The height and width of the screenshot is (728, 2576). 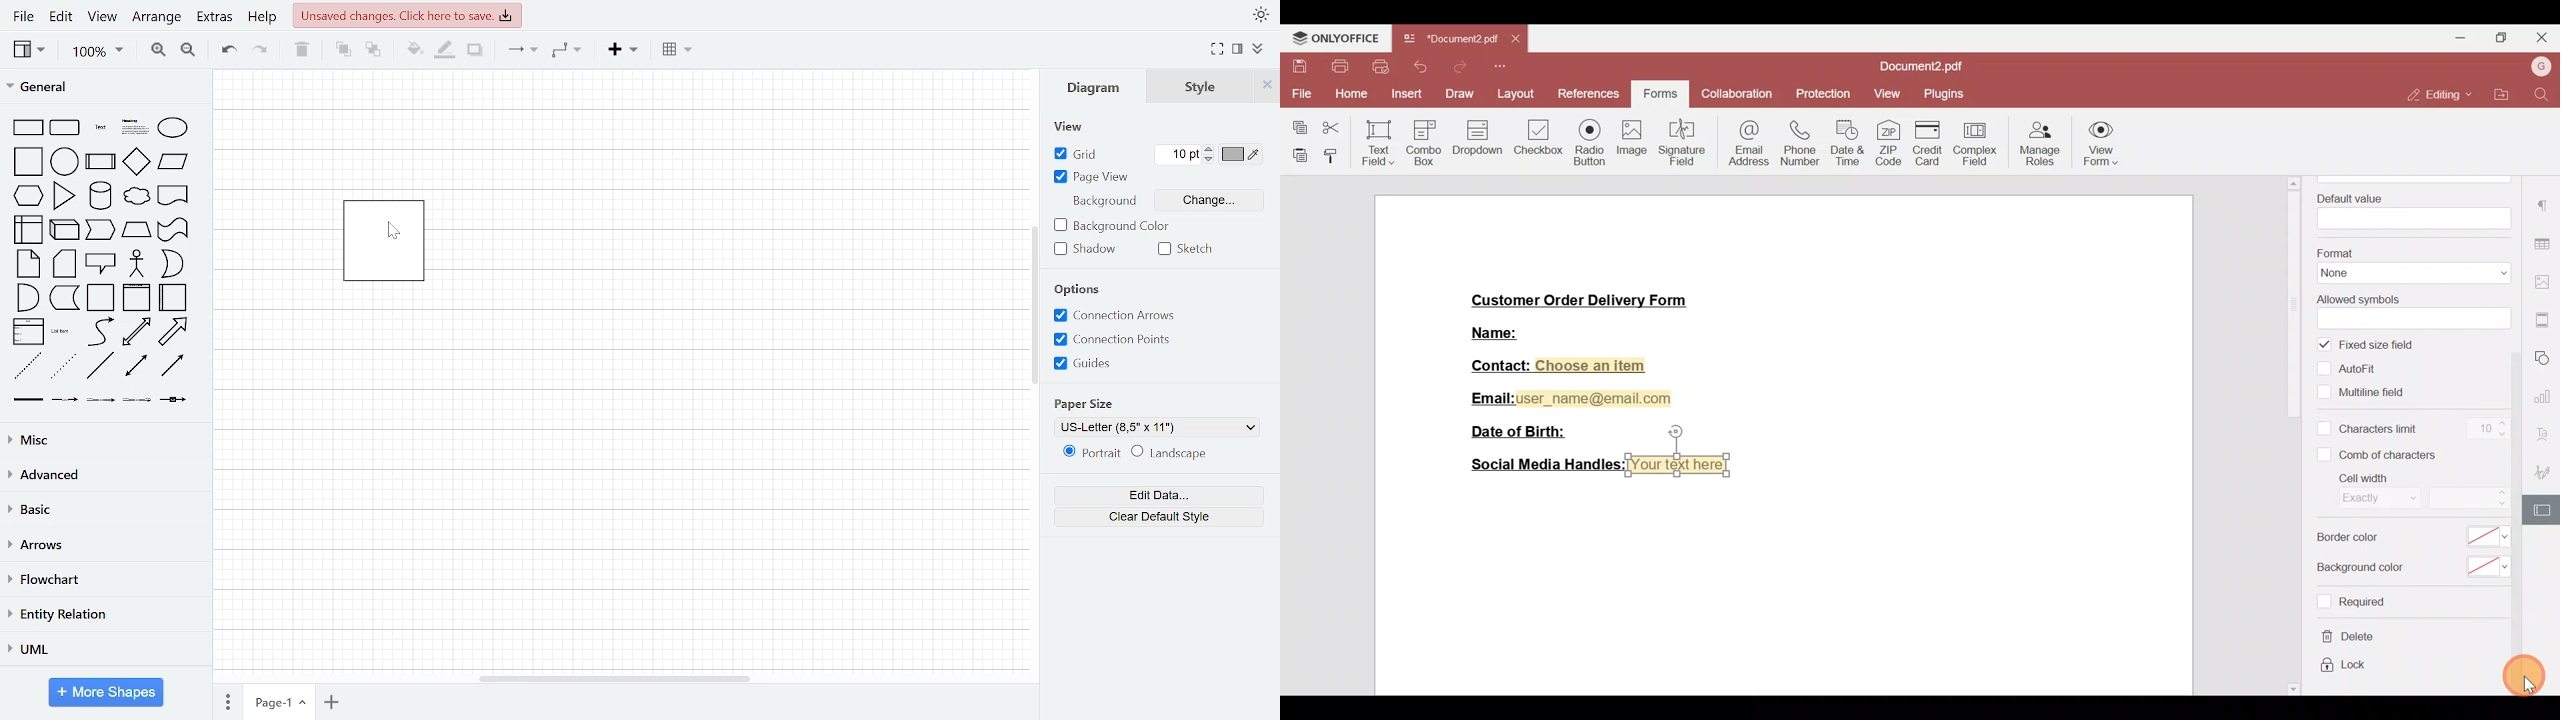 What do you see at coordinates (23, 366) in the screenshot?
I see `dashed line` at bounding box center [23, 366].